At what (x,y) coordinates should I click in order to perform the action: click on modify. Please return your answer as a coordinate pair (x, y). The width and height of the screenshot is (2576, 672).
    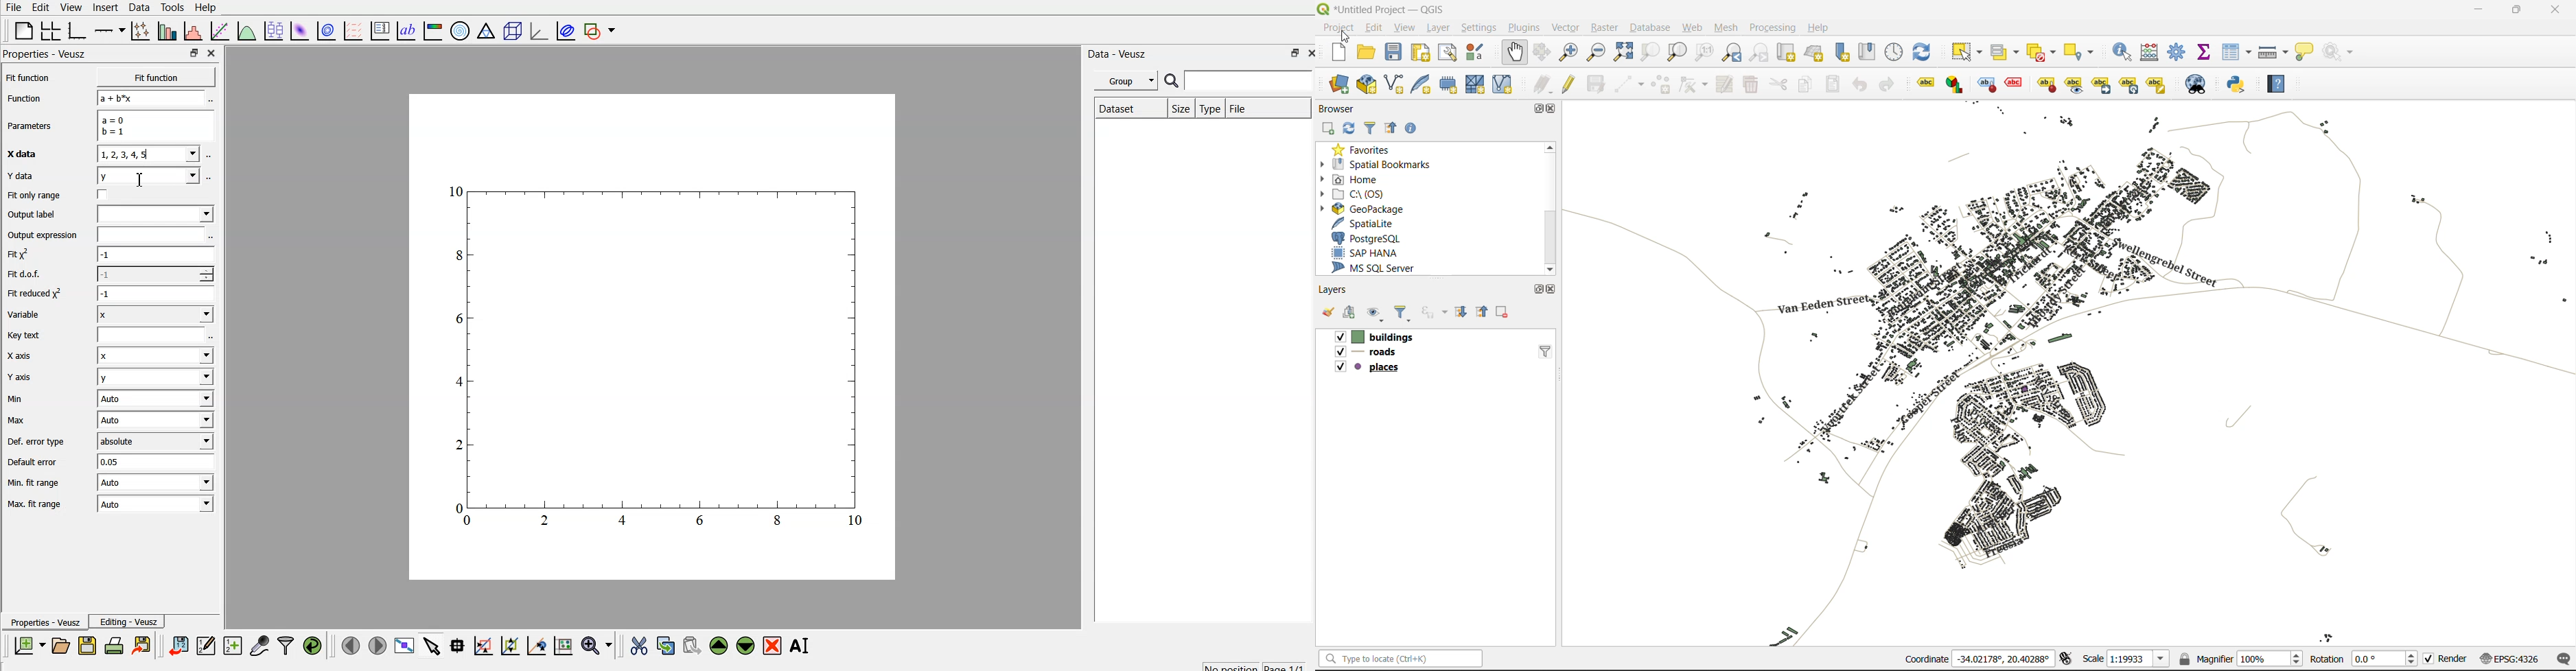
    Looking at the image, I should click on (1722, 84).